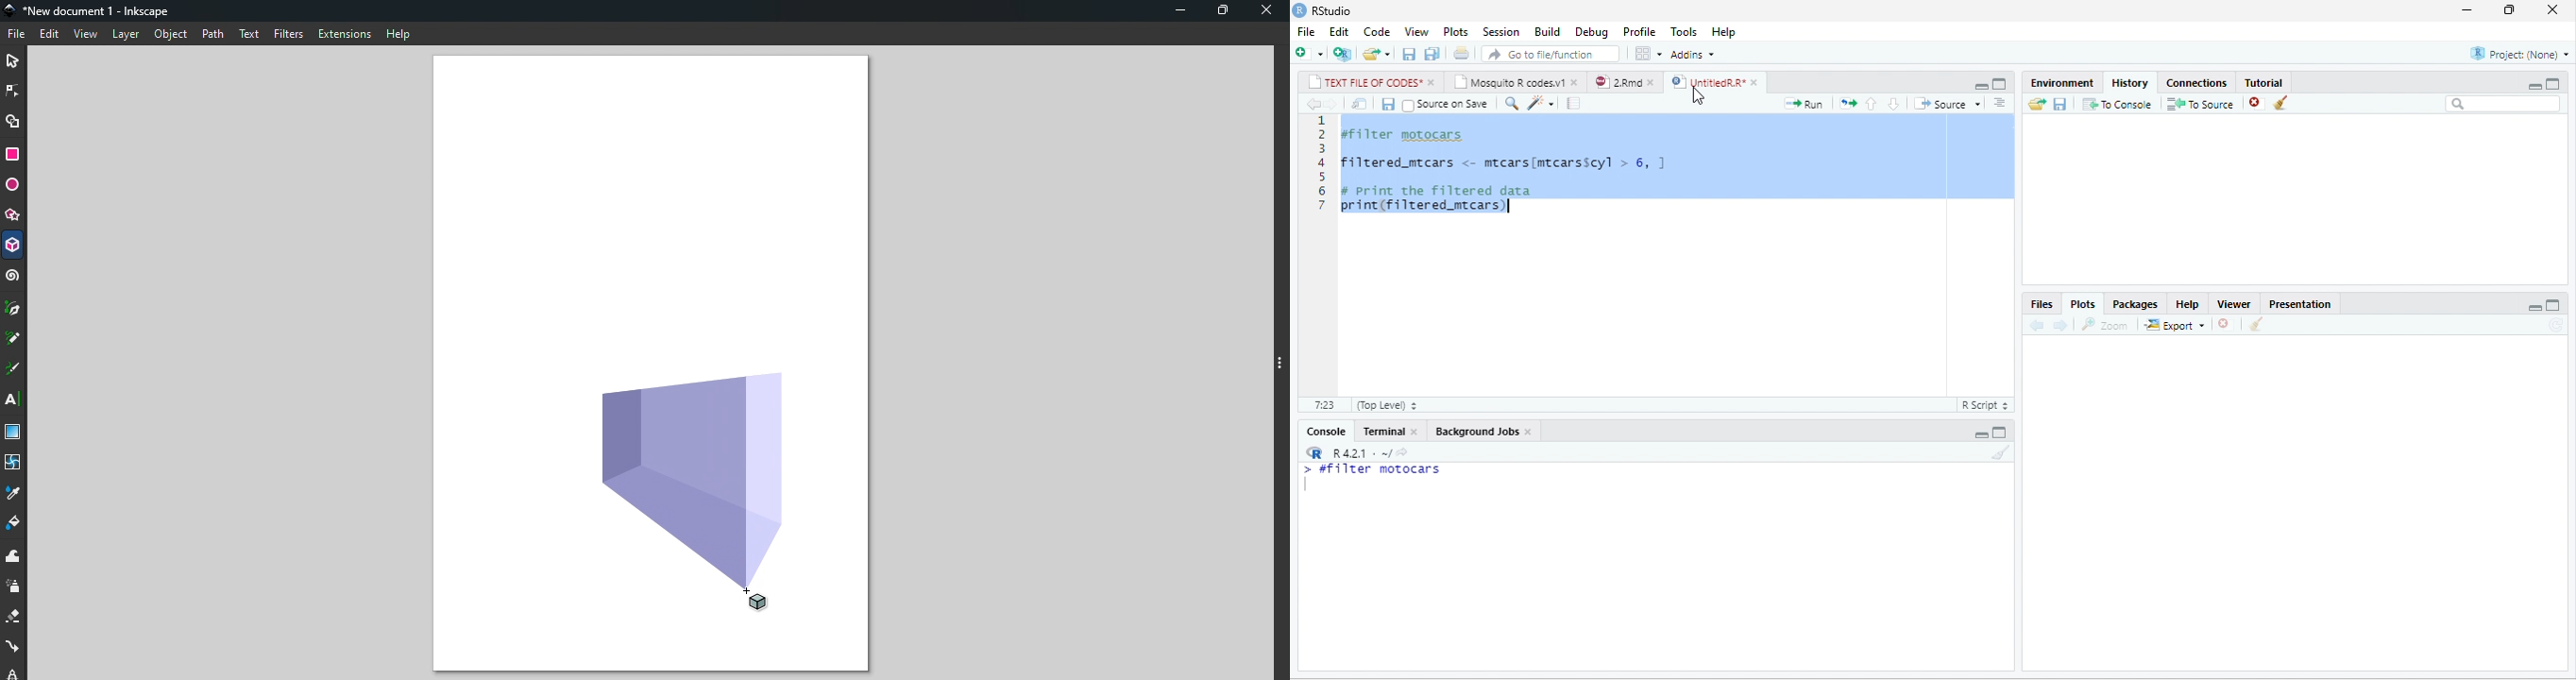 Image resolution: width=2576 pixels, height=700 pixels. Describe the element at coordinates (1723, 32) in the screenshot. I see `Help` at that location.